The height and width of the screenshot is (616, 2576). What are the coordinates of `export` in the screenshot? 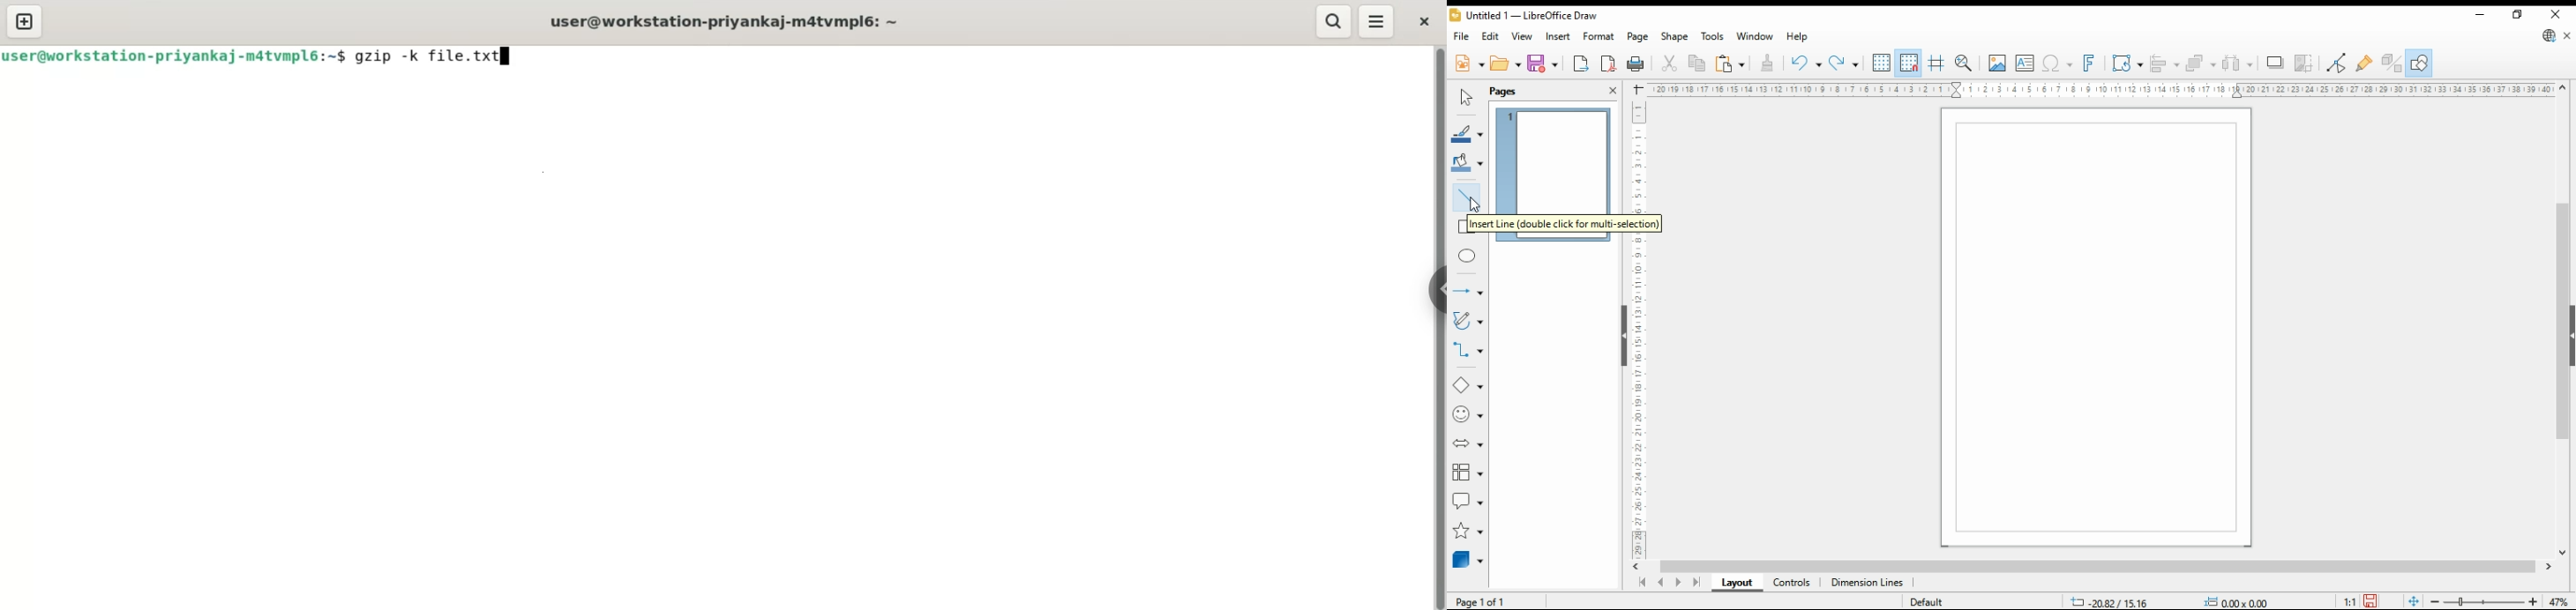 It's located at (1581, 65).